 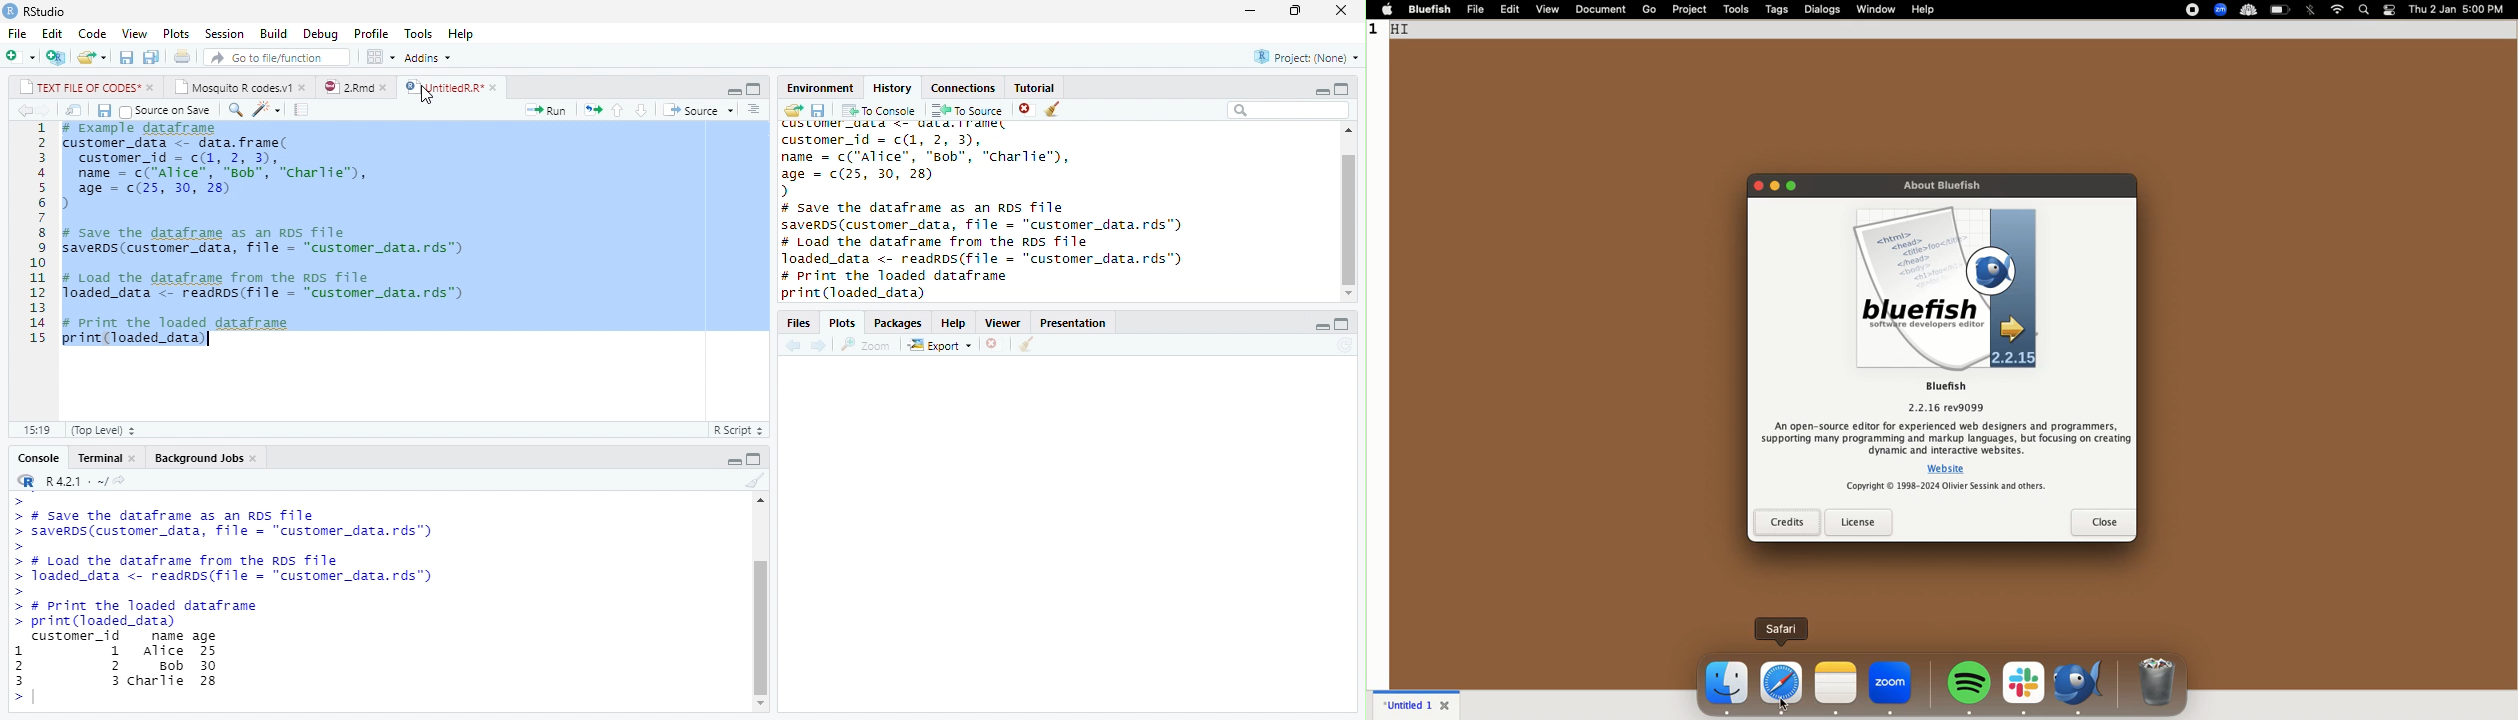 I want to click on Source on save, so click(x=167, y=111).